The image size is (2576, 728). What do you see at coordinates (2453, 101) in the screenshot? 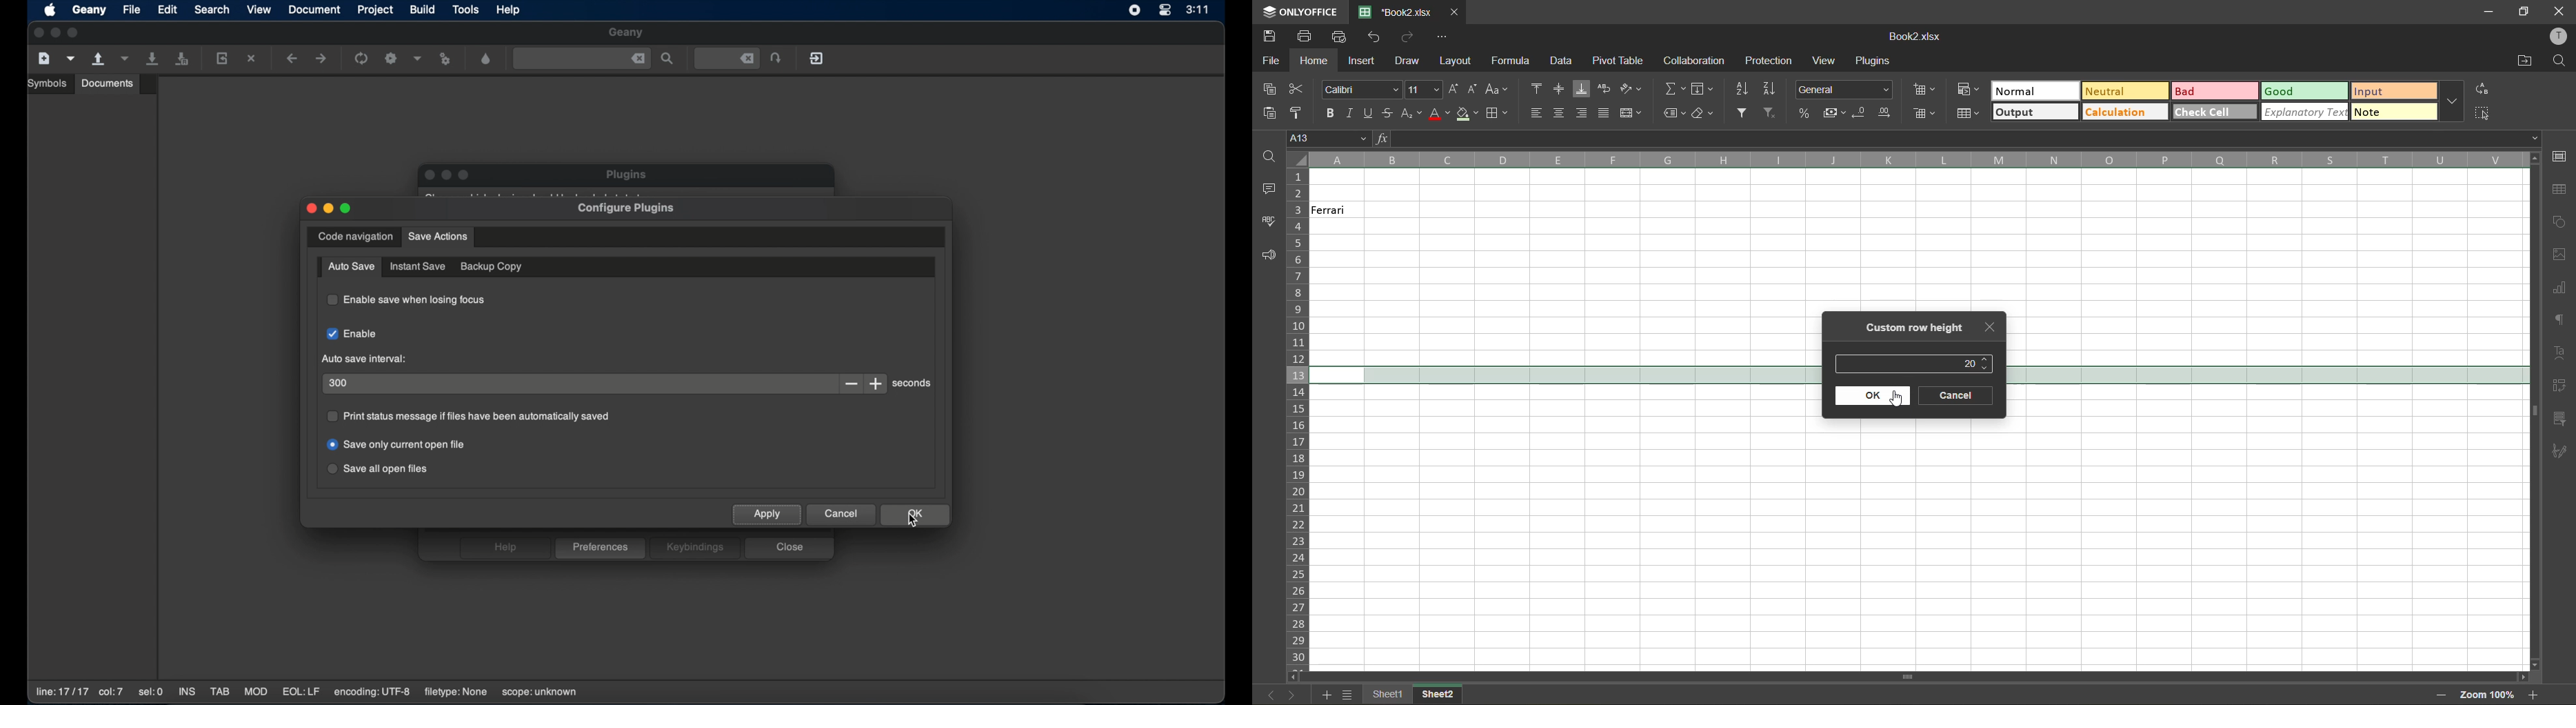
I see `more options` at bounding box center [2453, 101].